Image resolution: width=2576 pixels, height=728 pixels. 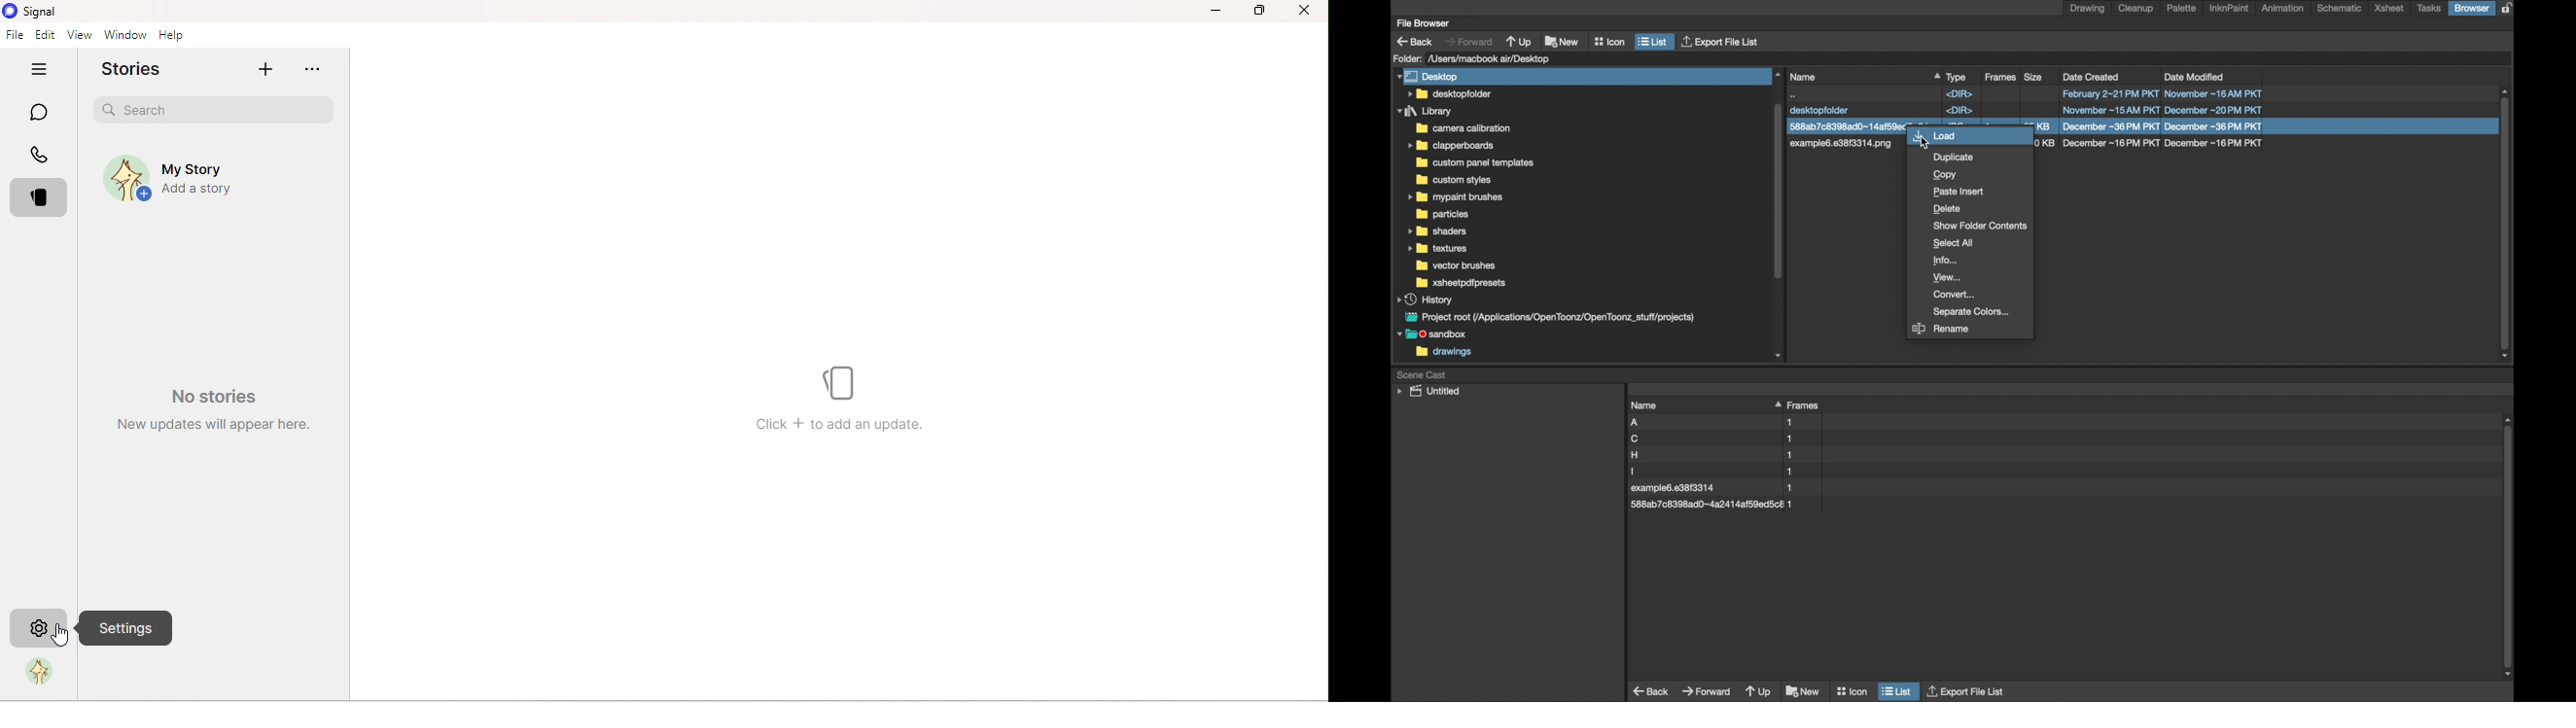 What do you see at coordinates (43, 73) in the screenshot?
I see `Hide` at bounding box center [43, 73].